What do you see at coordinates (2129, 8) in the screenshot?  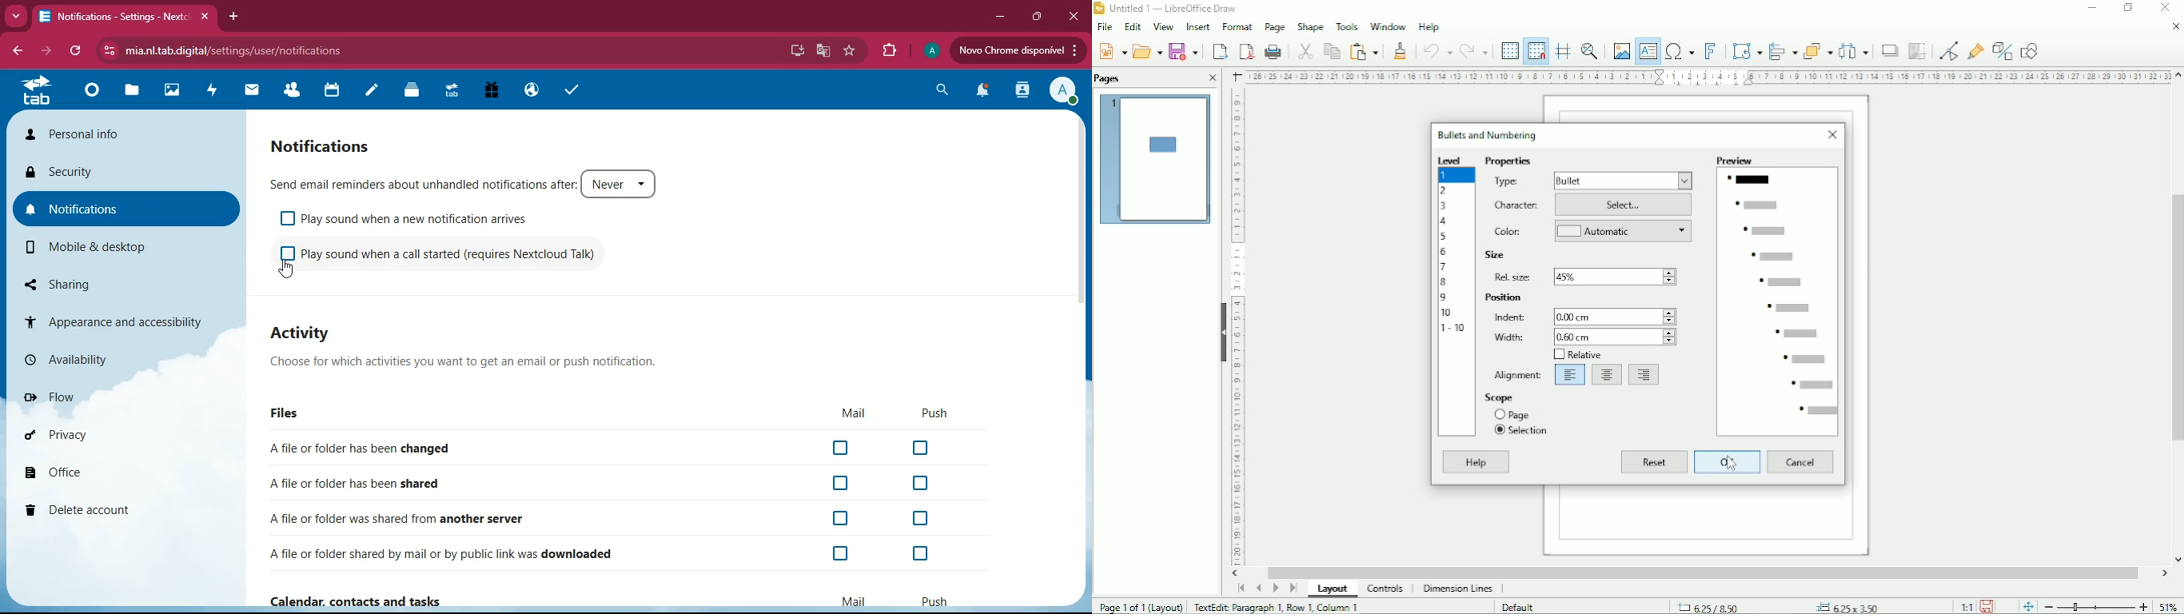 I see `Restore down` at bounding box center [2129, 8].